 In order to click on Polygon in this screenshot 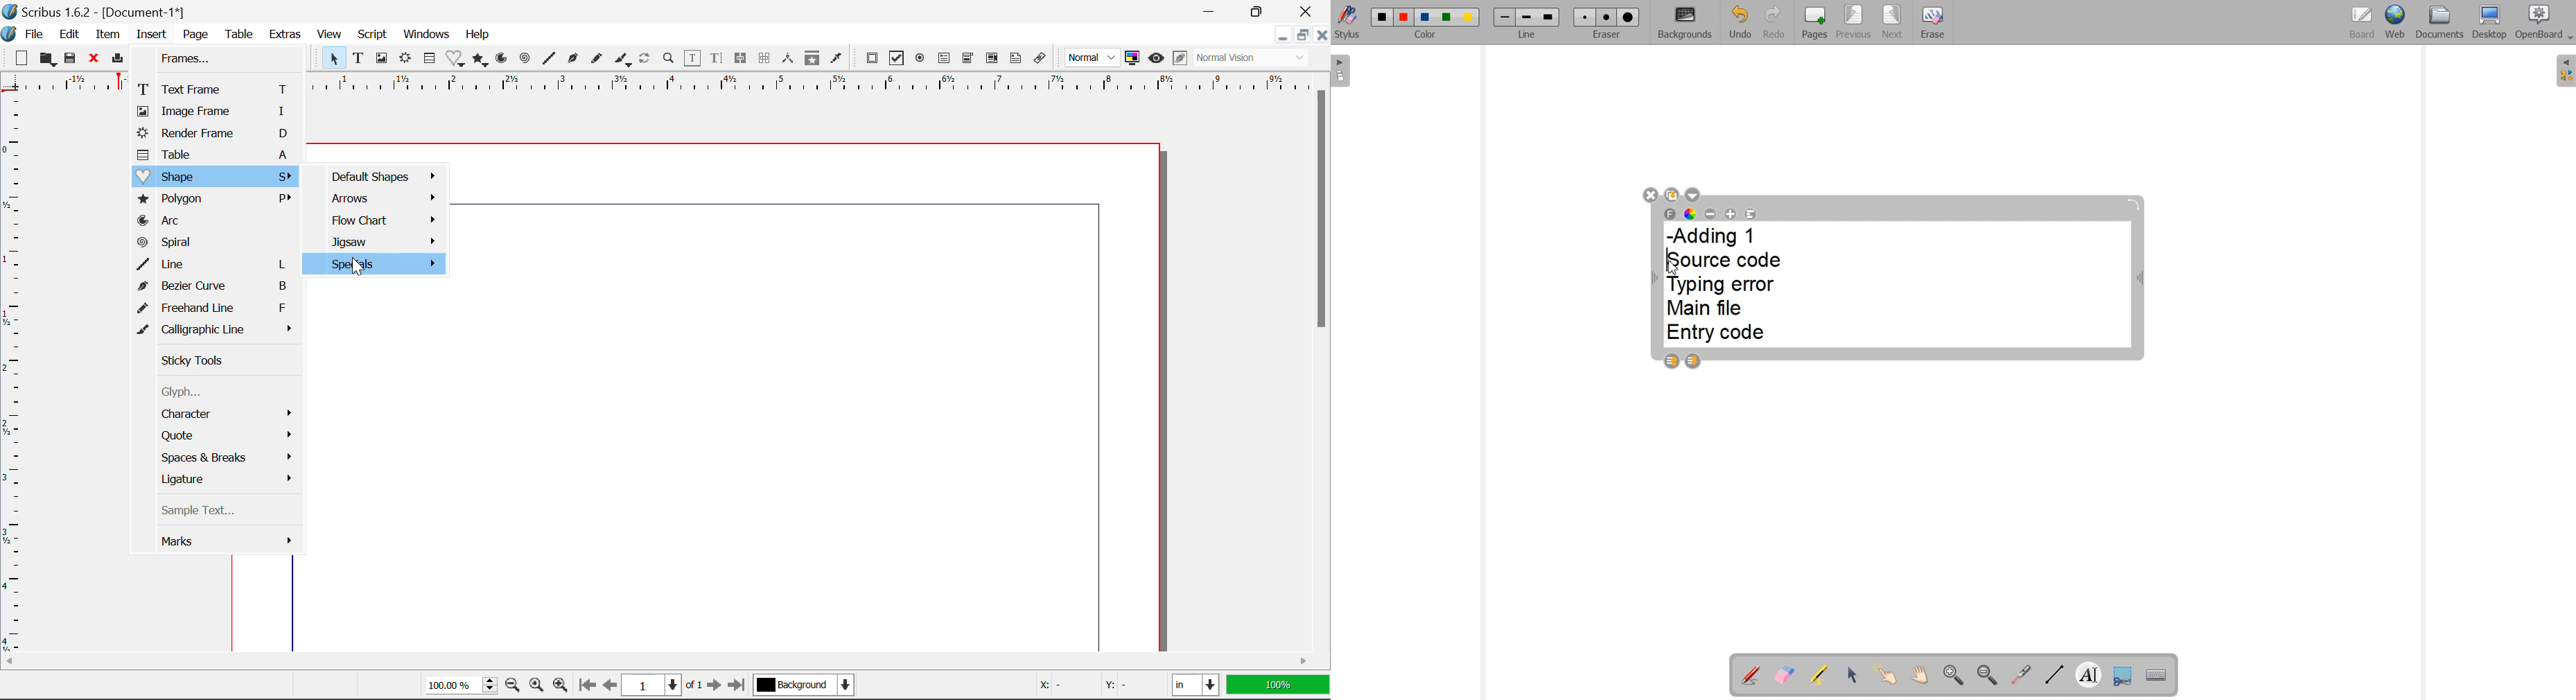, I will do `click(217, 200)`.